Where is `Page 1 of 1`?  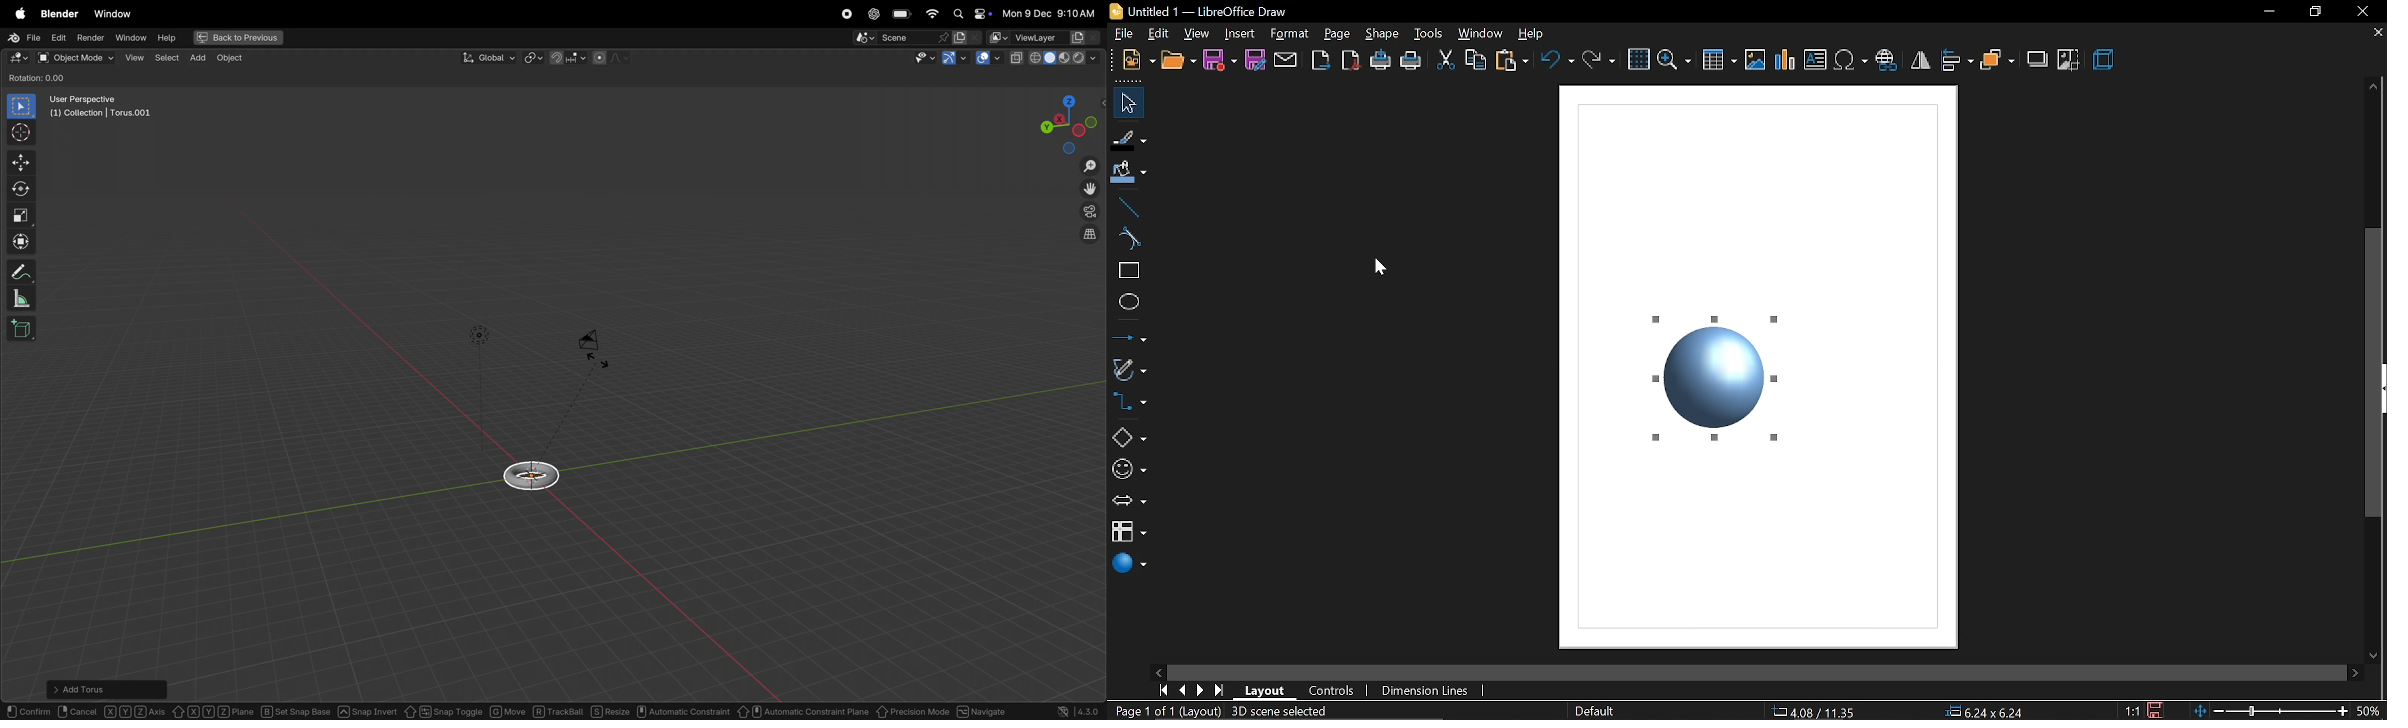 Page 1 of 1 is located at coordinates (1142, 711).